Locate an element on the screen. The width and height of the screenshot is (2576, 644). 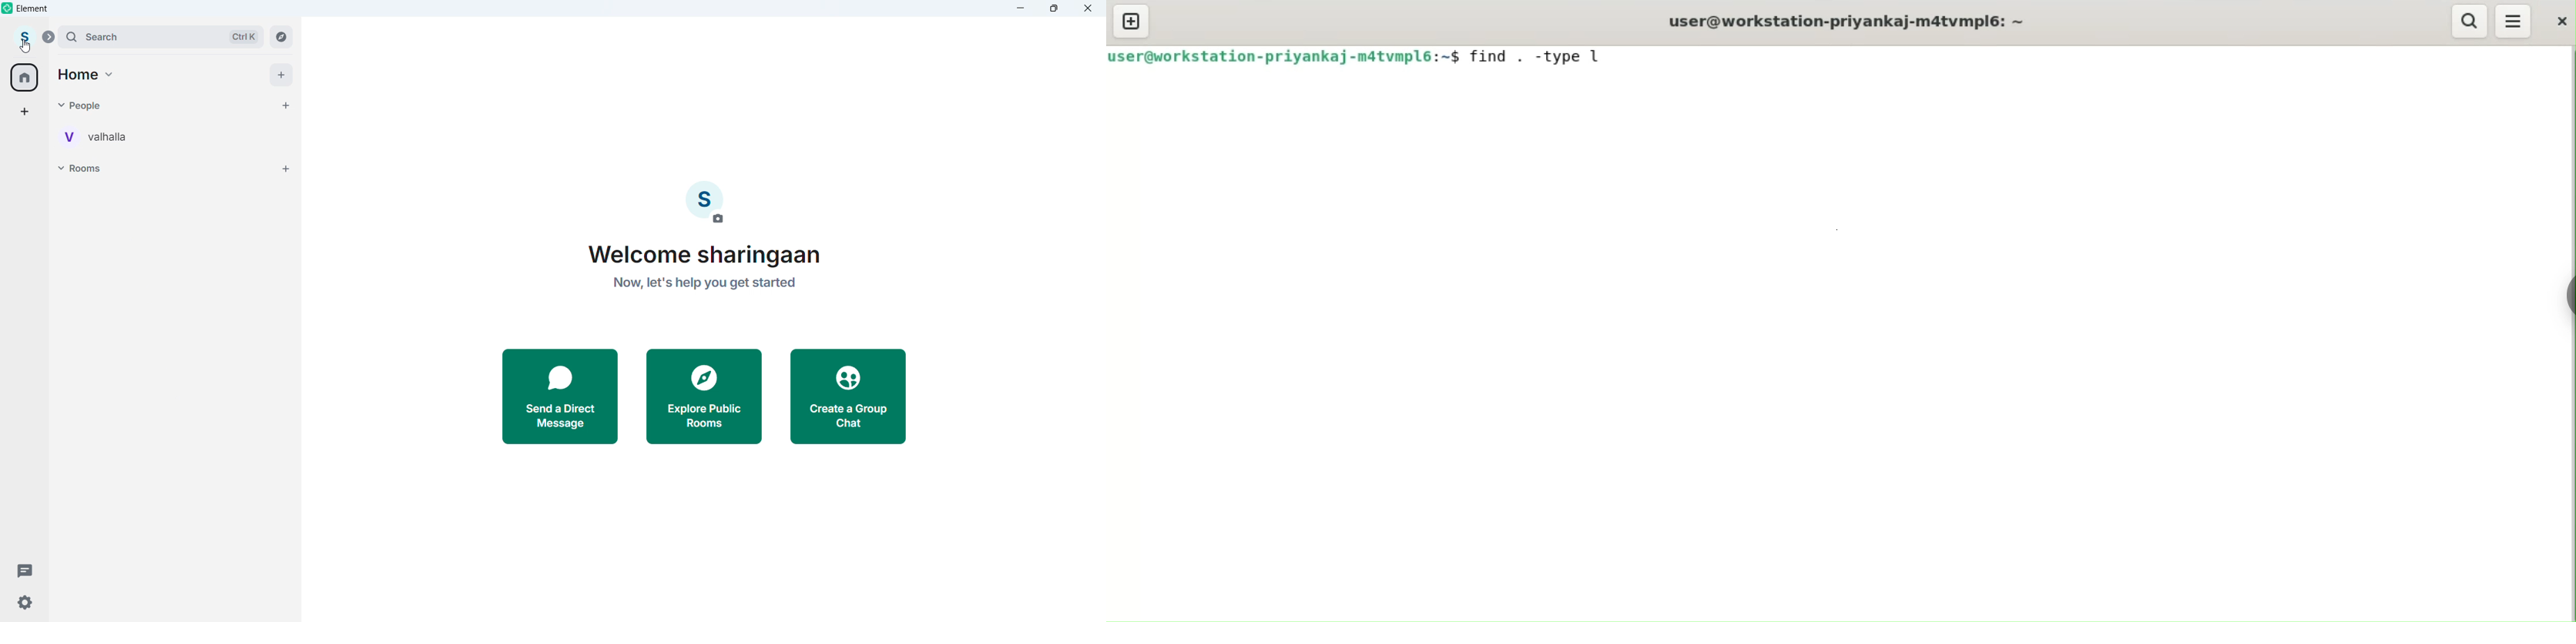
Settings  is located at coordinates (25, 602).